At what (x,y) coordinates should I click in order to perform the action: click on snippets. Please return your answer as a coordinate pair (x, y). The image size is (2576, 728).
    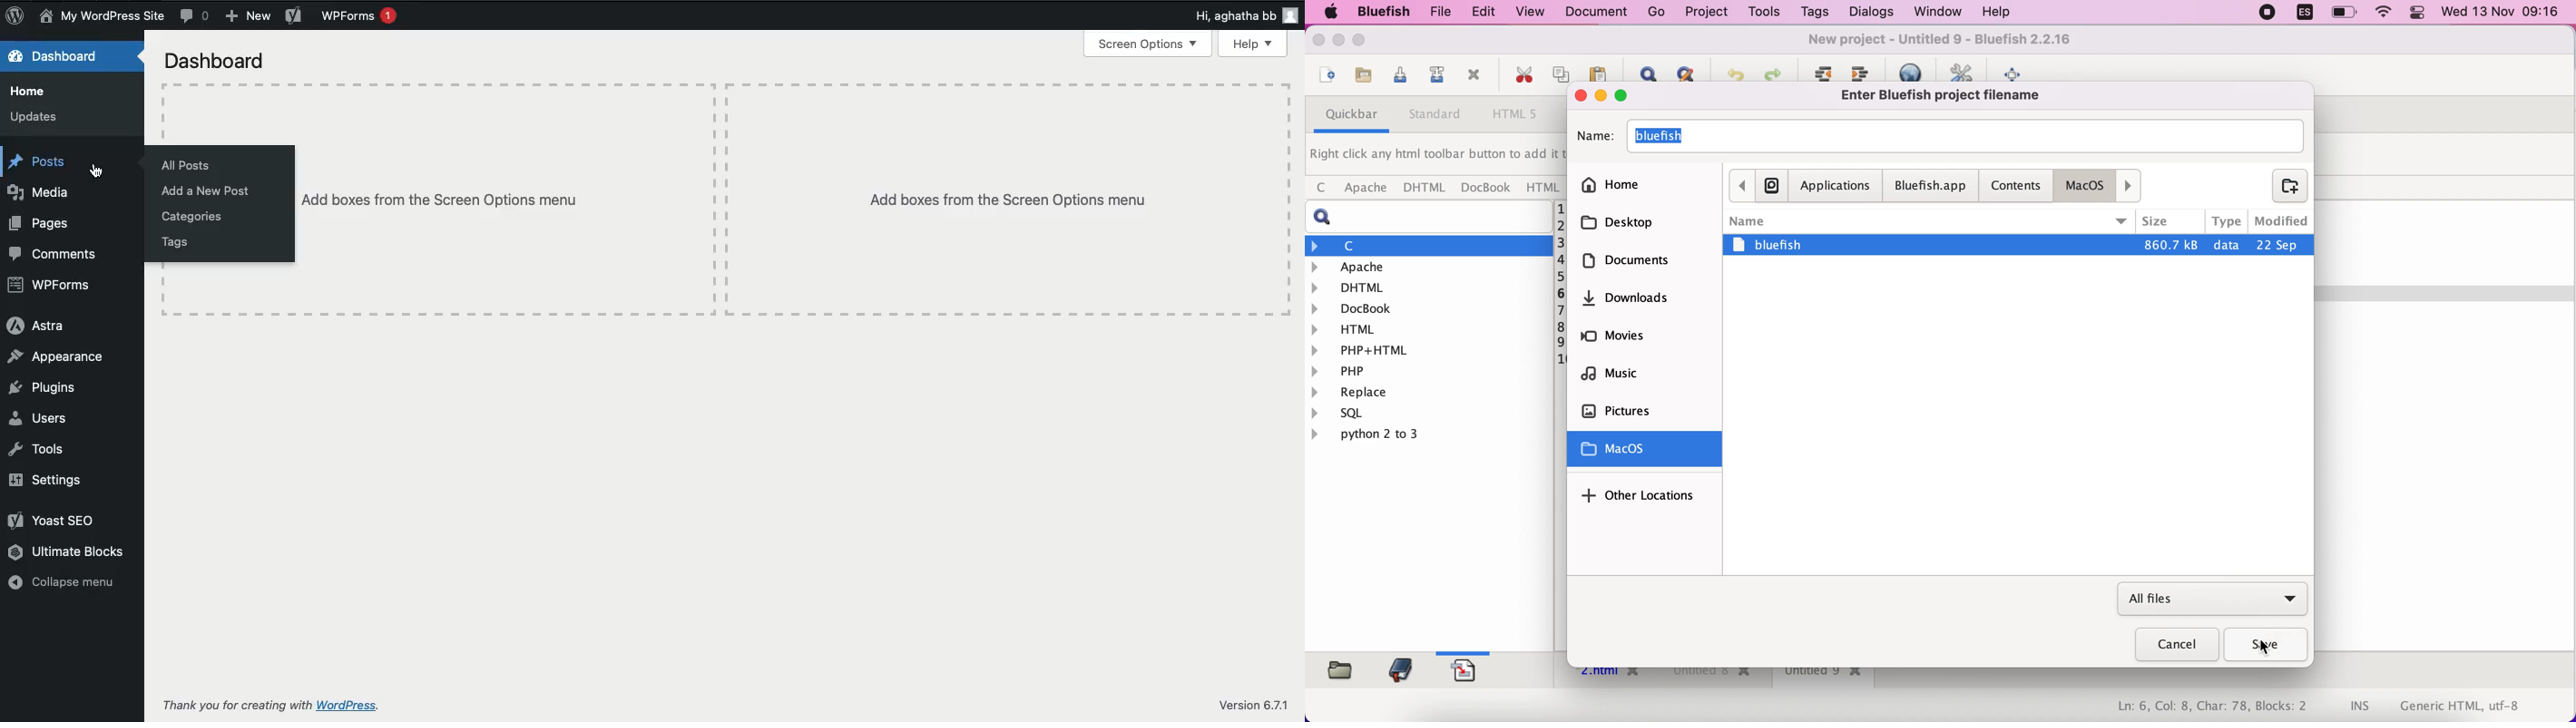
    Looking at the image, I should click on (1469, 669).